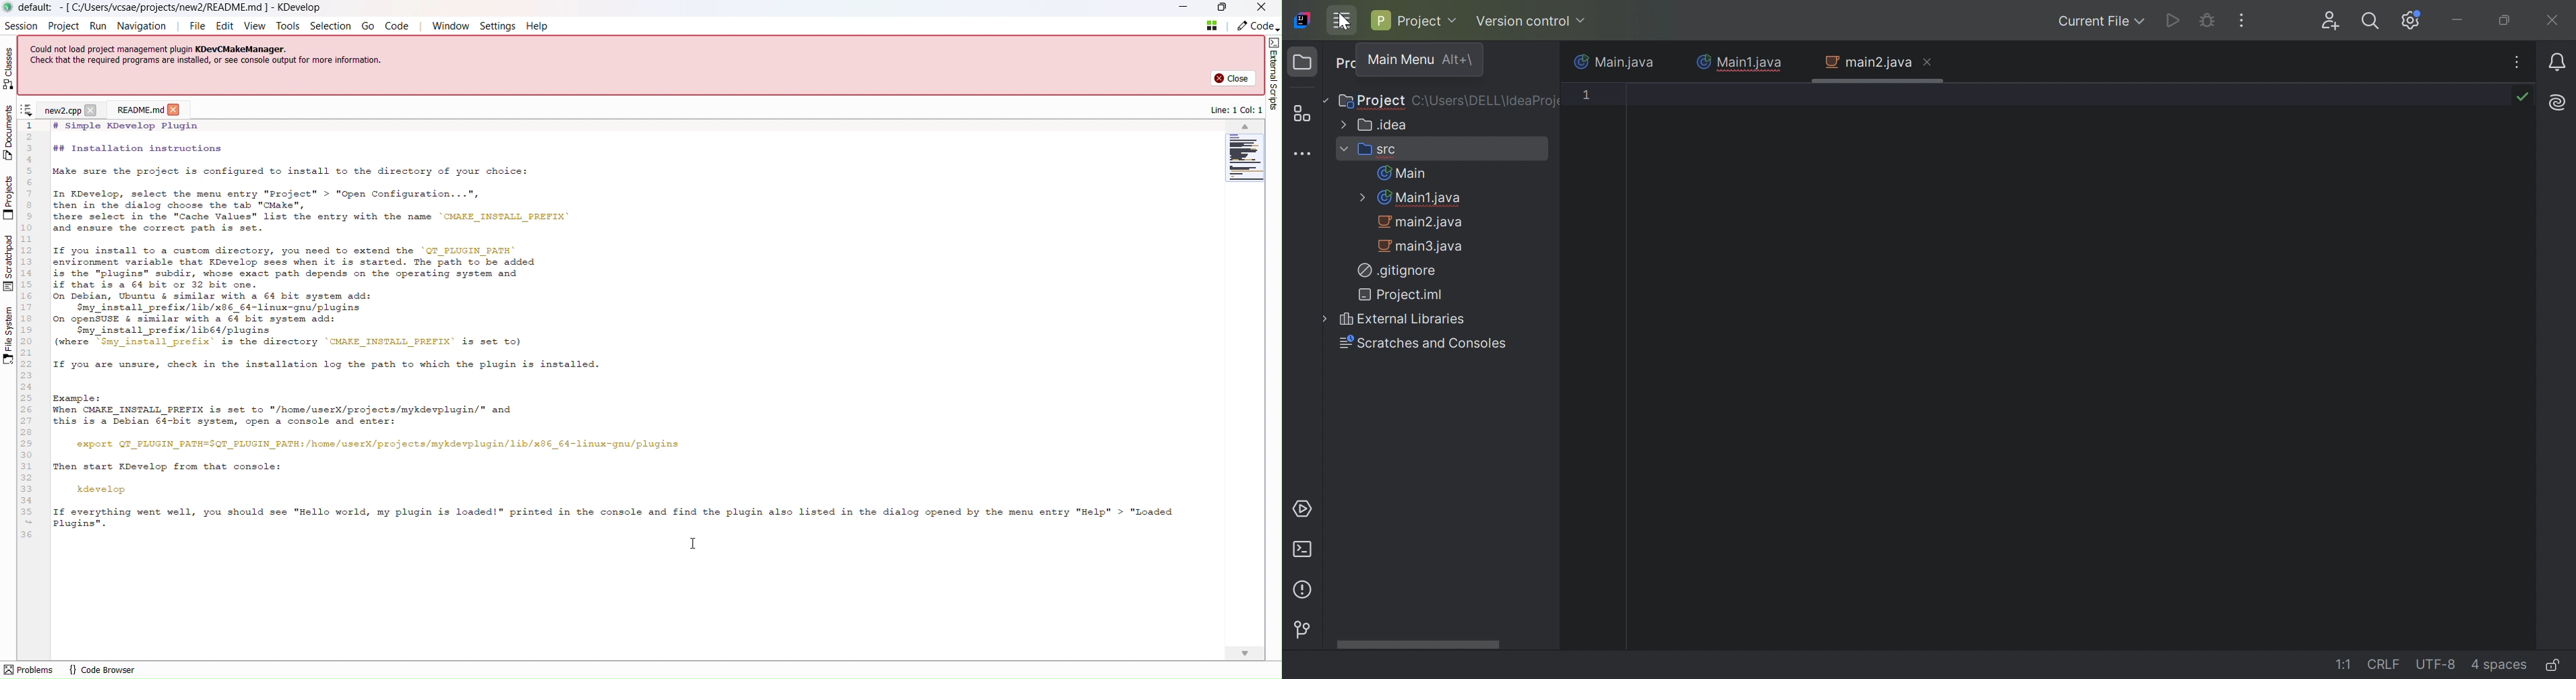 Image resolution: width=2576 pixels, height=700 pixels. I want to click on Box, so click(1224, 9).